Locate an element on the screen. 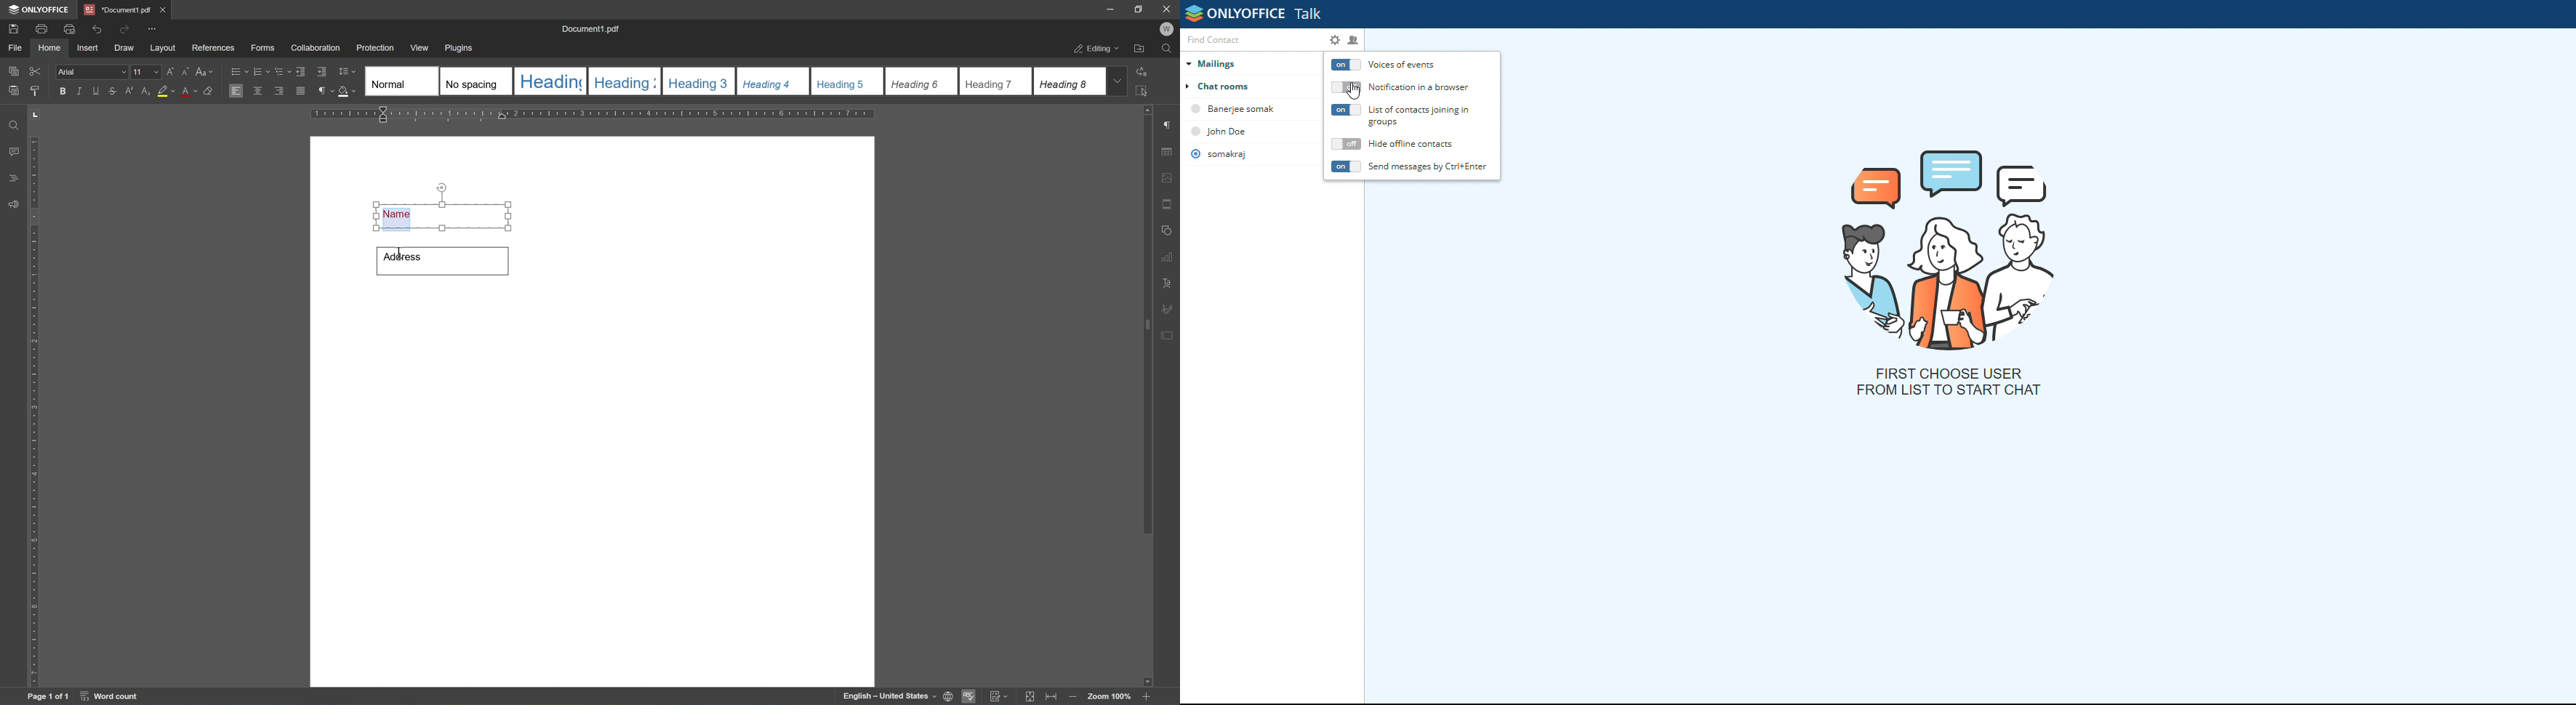 The width and height of the screenshot is (2576, 728). quick print is located at coordinates (67, 28).